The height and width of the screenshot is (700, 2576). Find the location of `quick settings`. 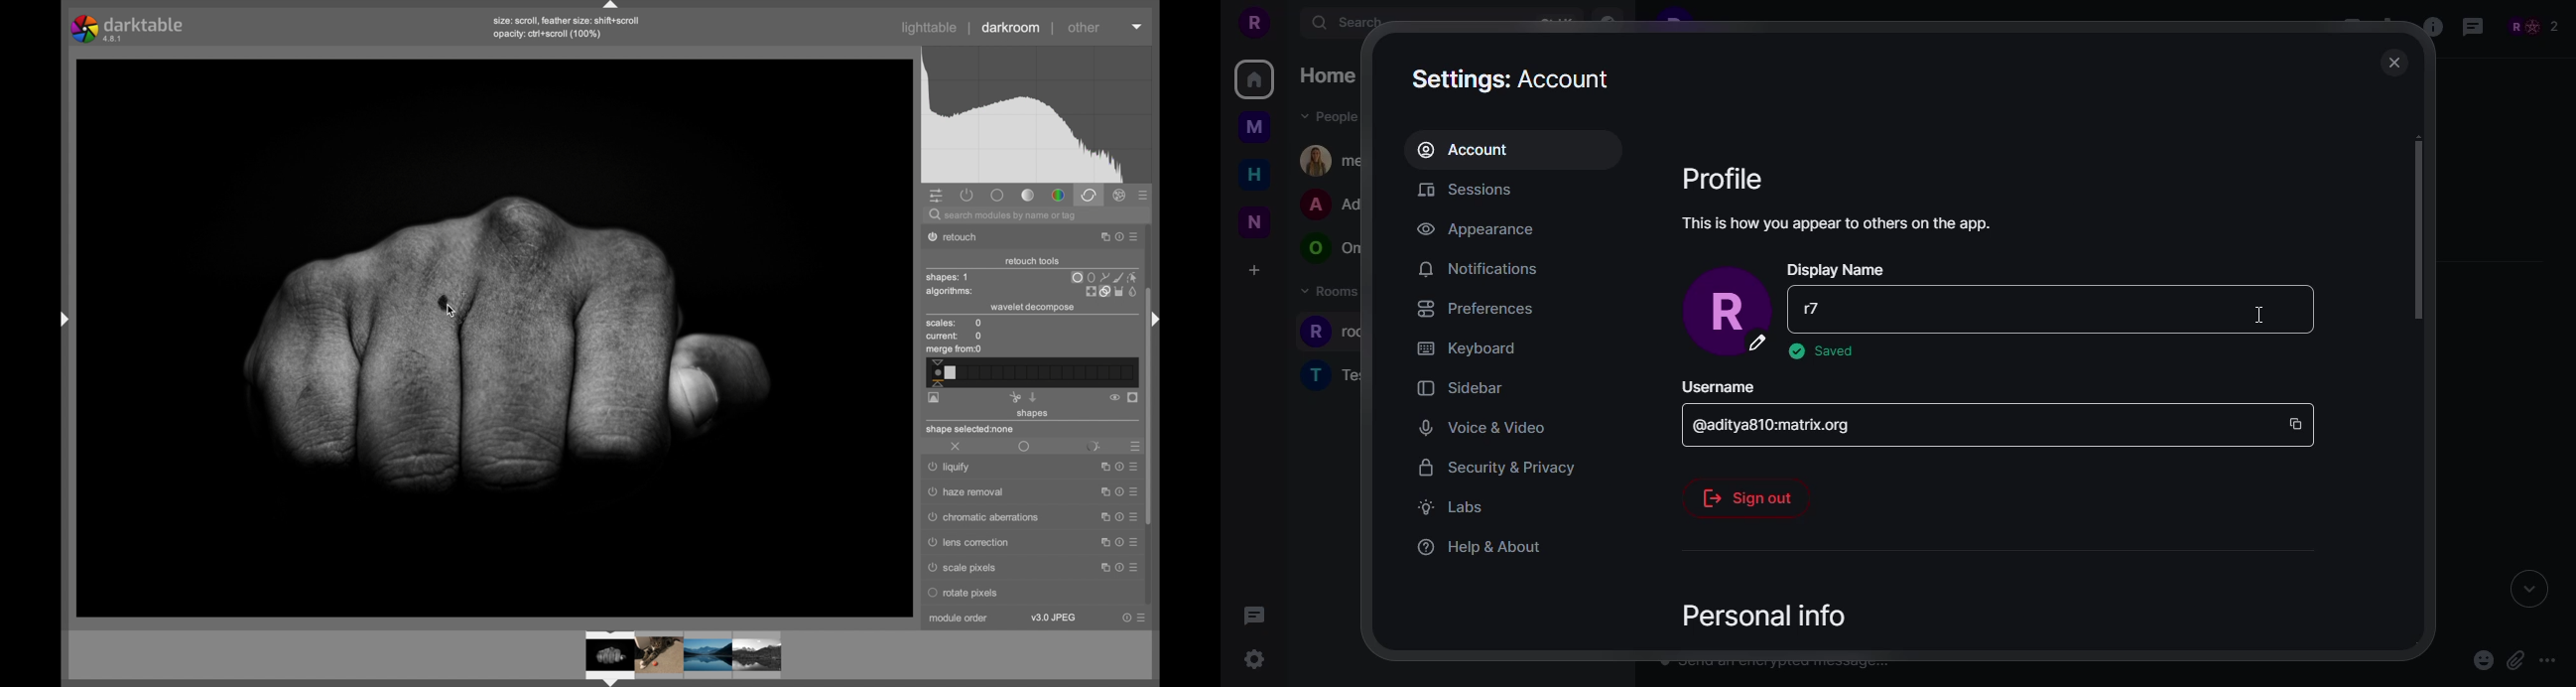

quick settings is located at coordinates (1261, 660).